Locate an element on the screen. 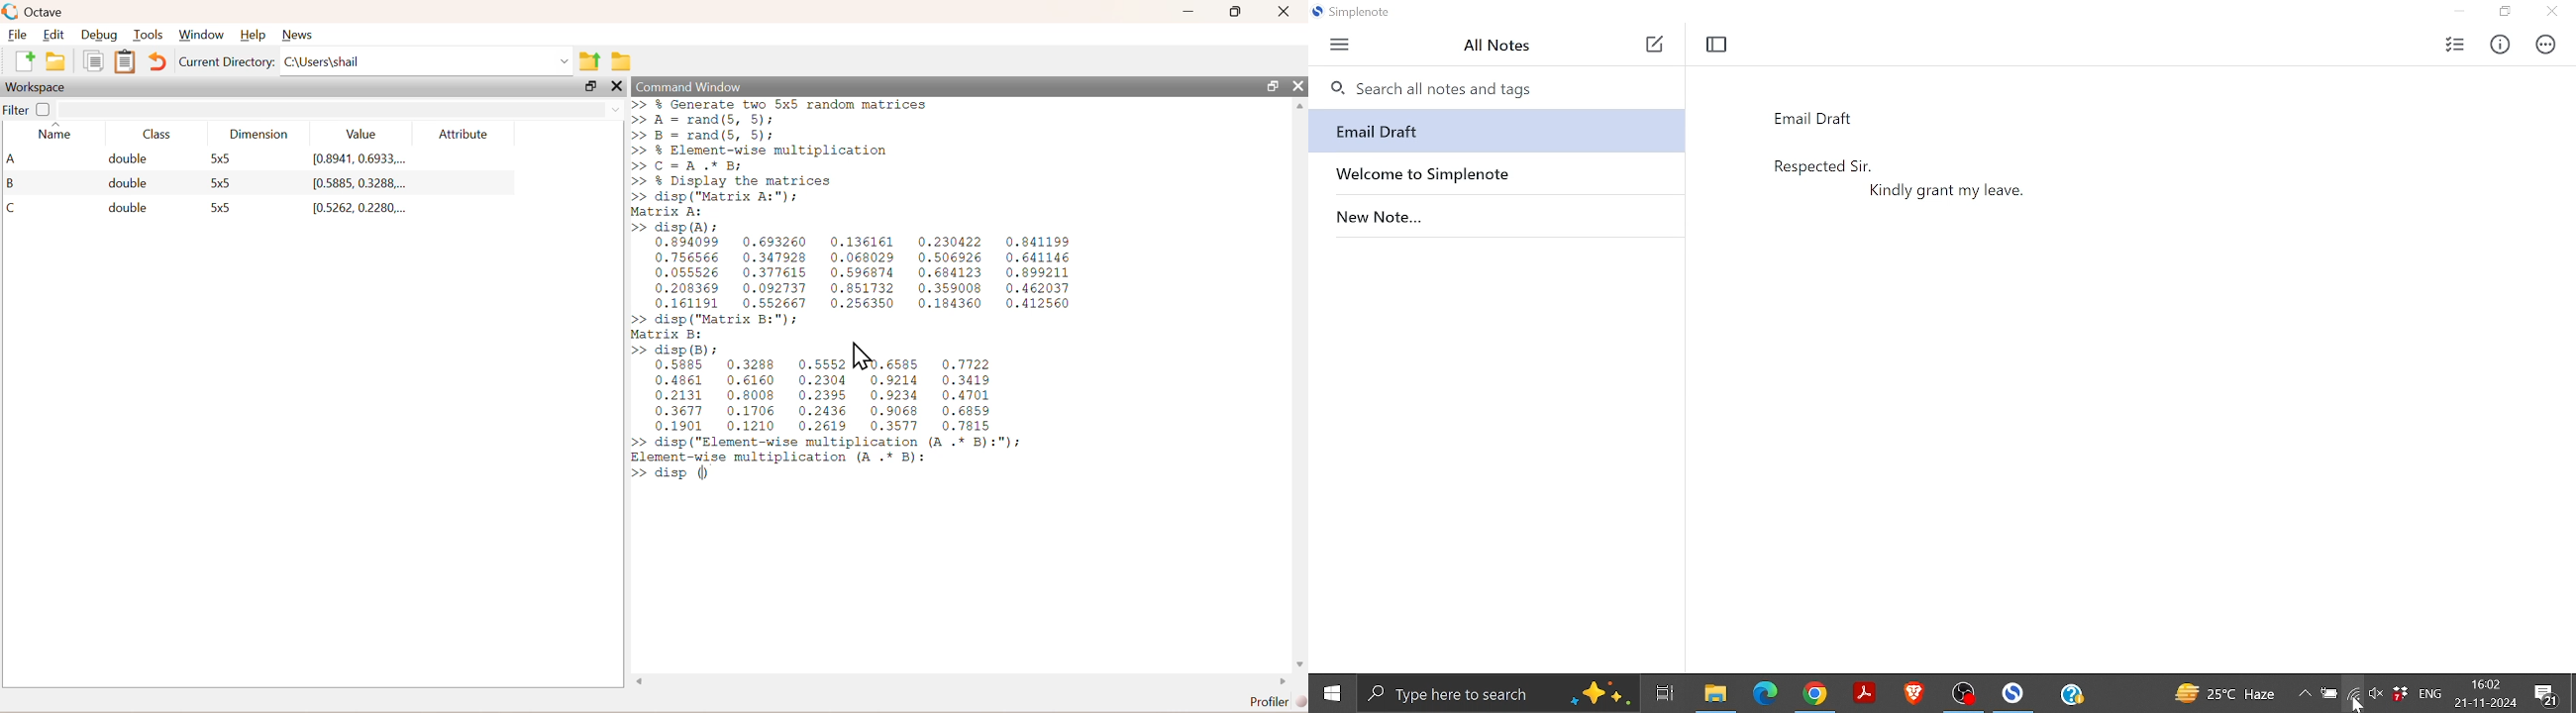 The width and height of the screenshot is (2576, 728). Class is located at coordinates (159, 134).